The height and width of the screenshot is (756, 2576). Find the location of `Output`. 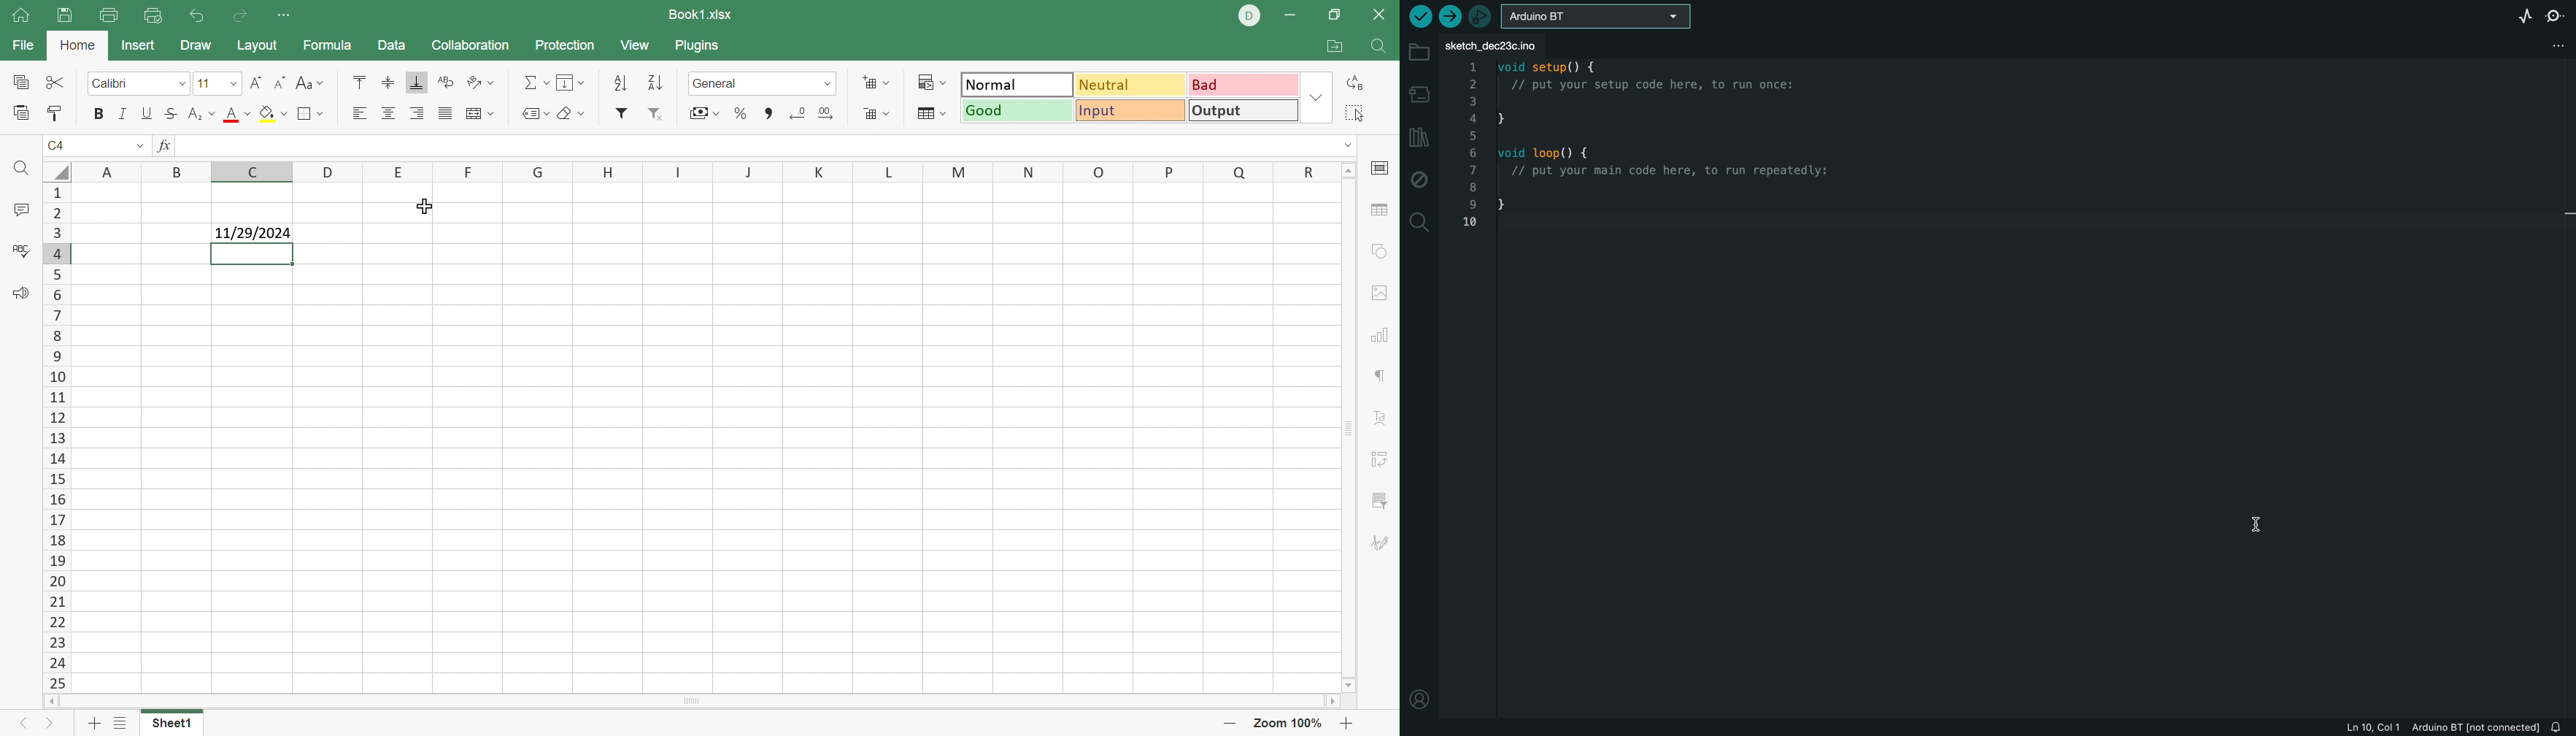

Output is located at coordinates (1241, 110).